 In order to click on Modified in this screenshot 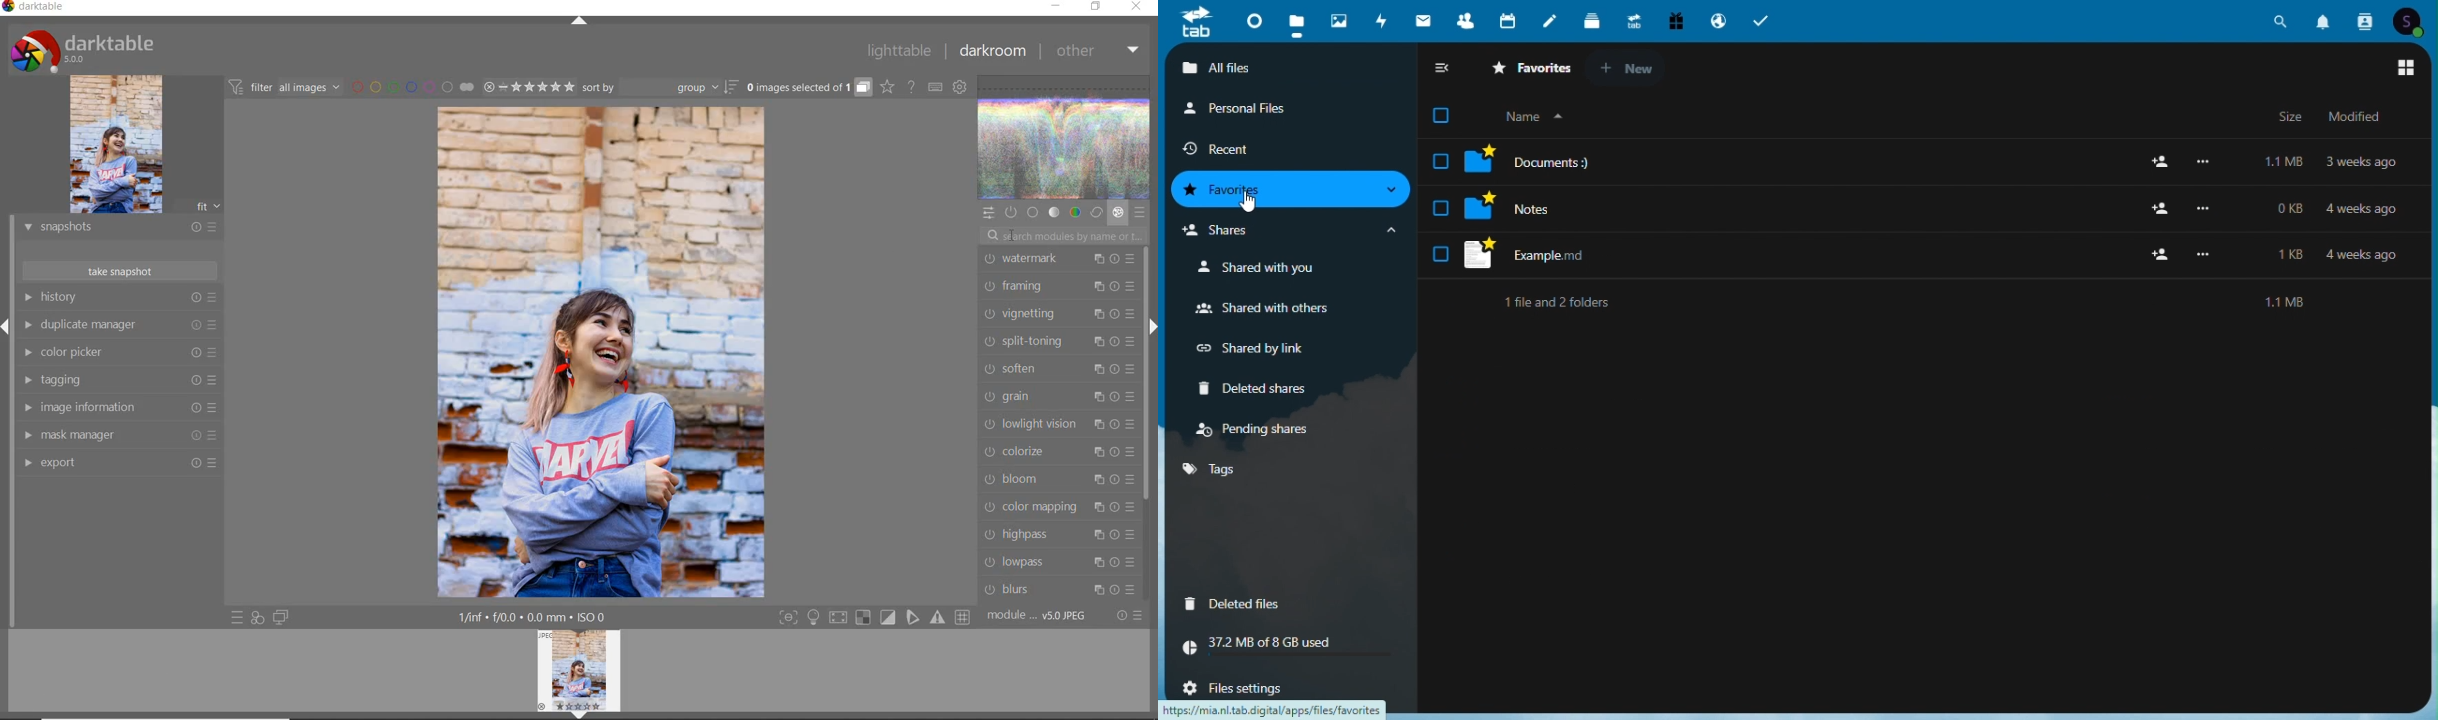, I will do `click(2357, 117)`.